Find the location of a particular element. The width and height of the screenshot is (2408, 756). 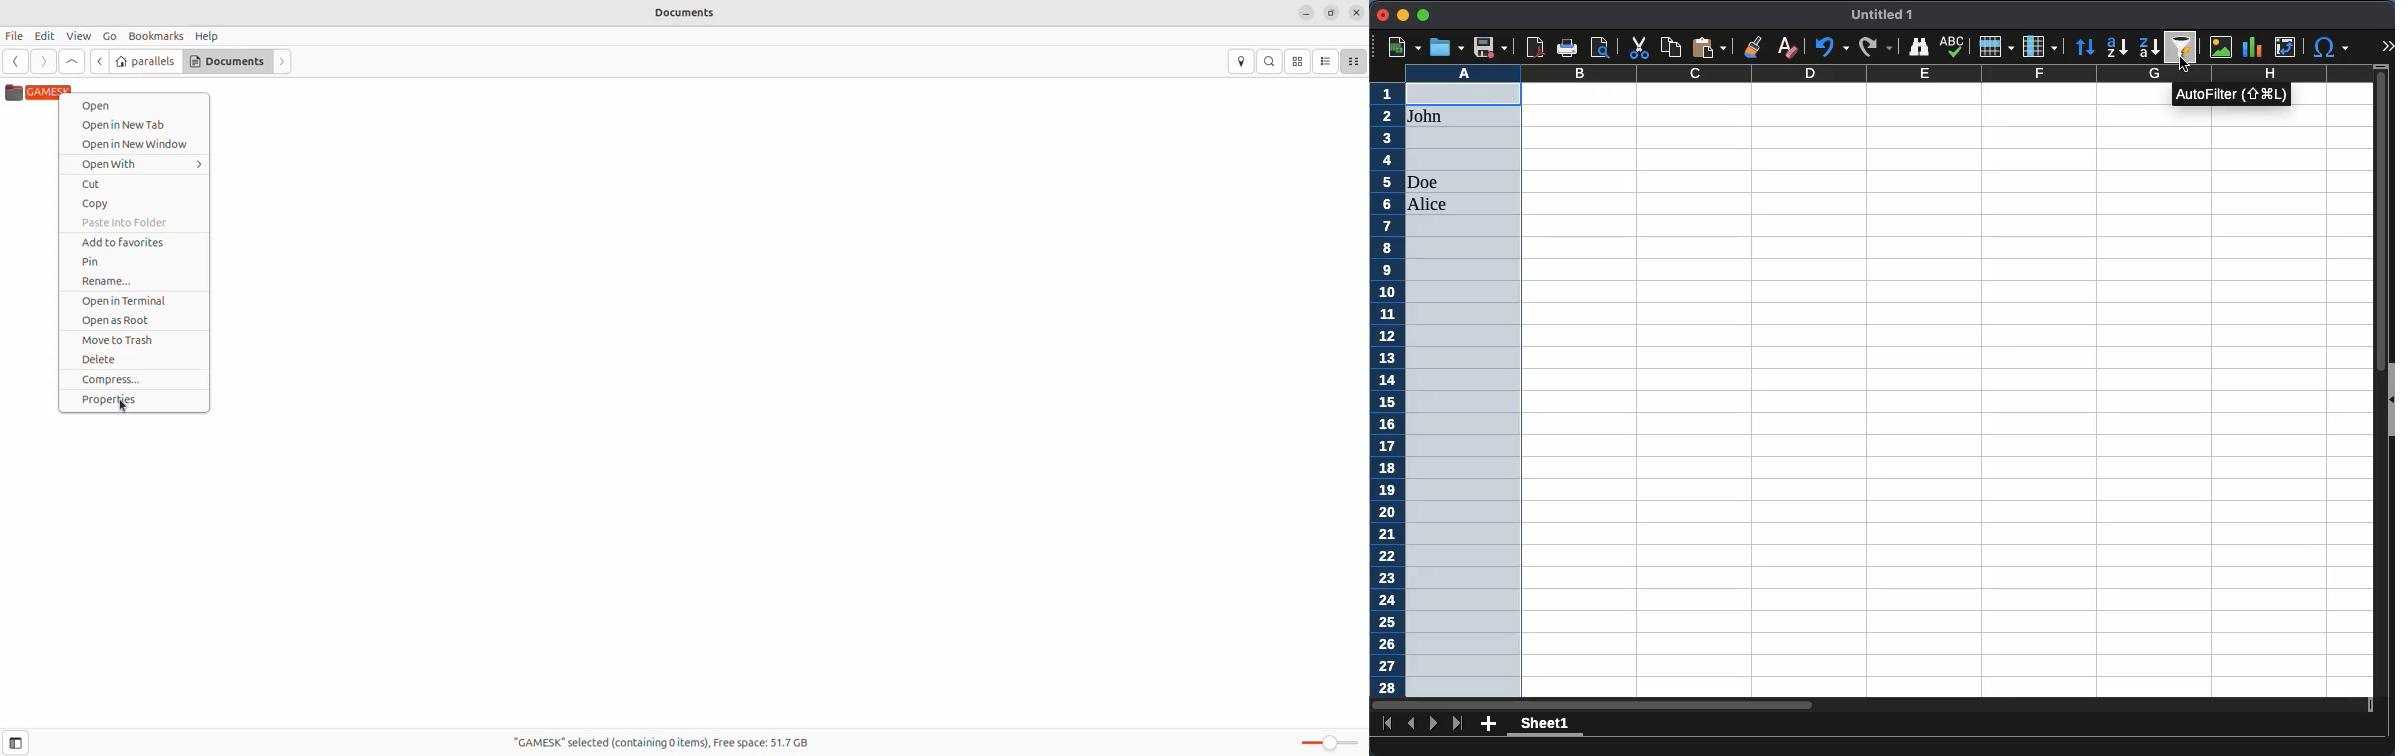

last sheet is located at coordinates (1459, 724).